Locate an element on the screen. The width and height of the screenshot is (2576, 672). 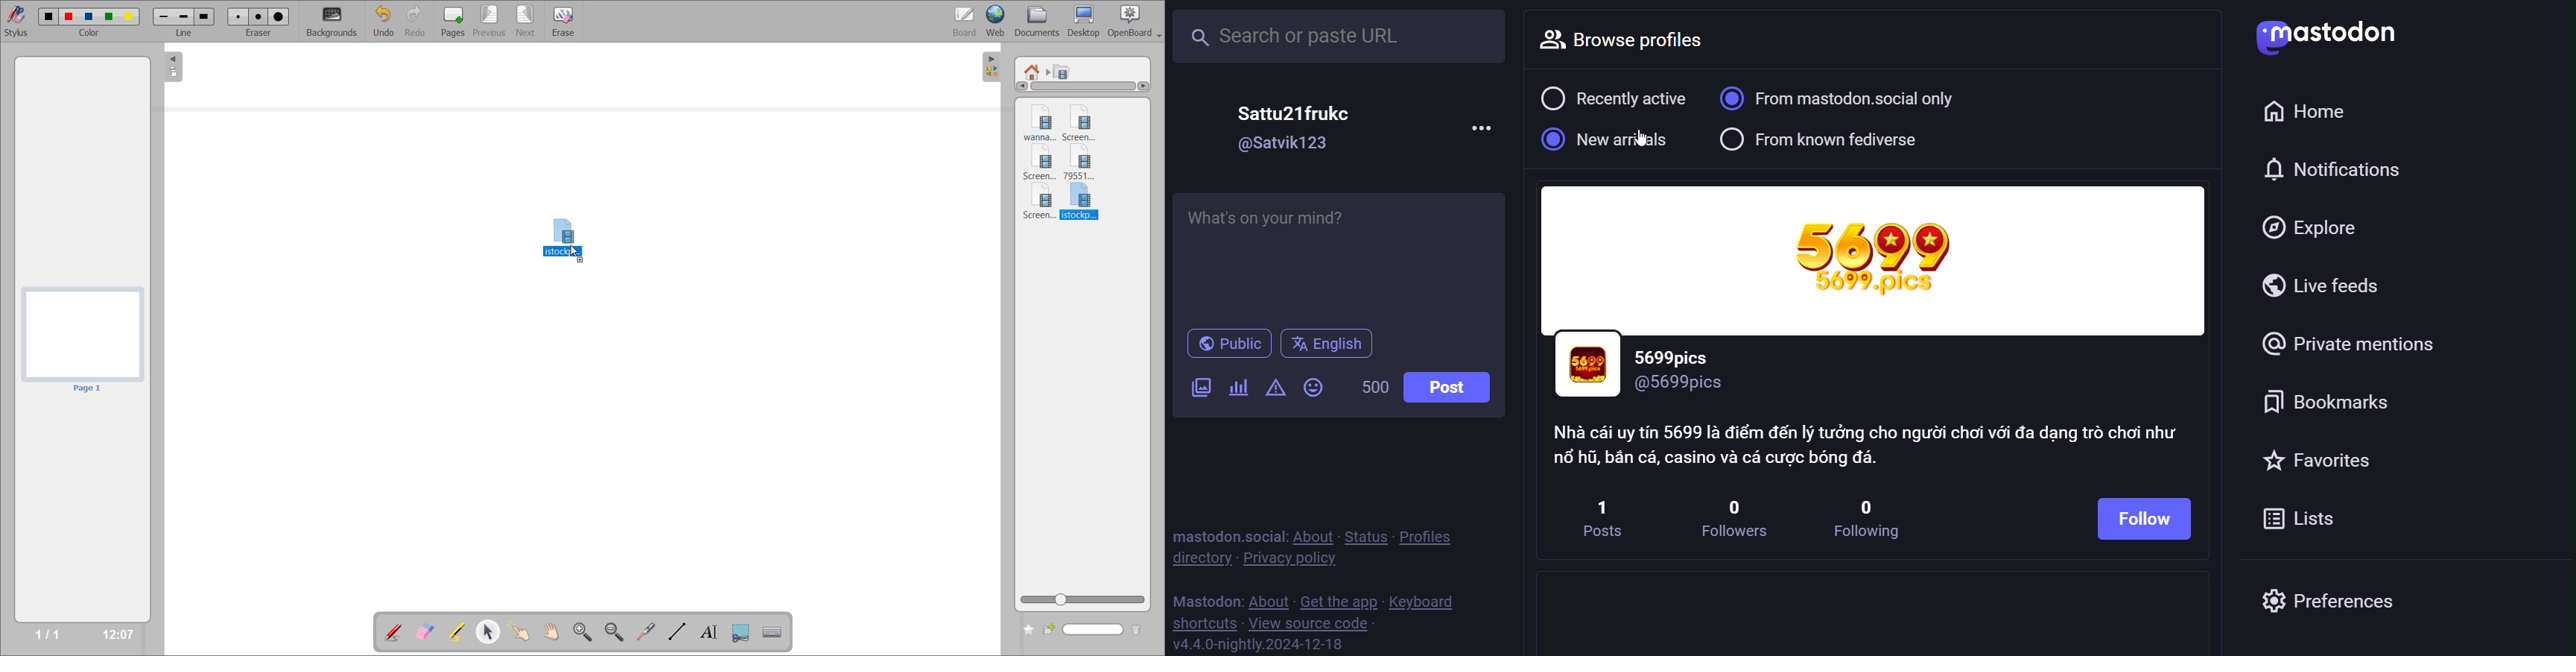
@Satvik123 is located at coordinates (1289, 148).